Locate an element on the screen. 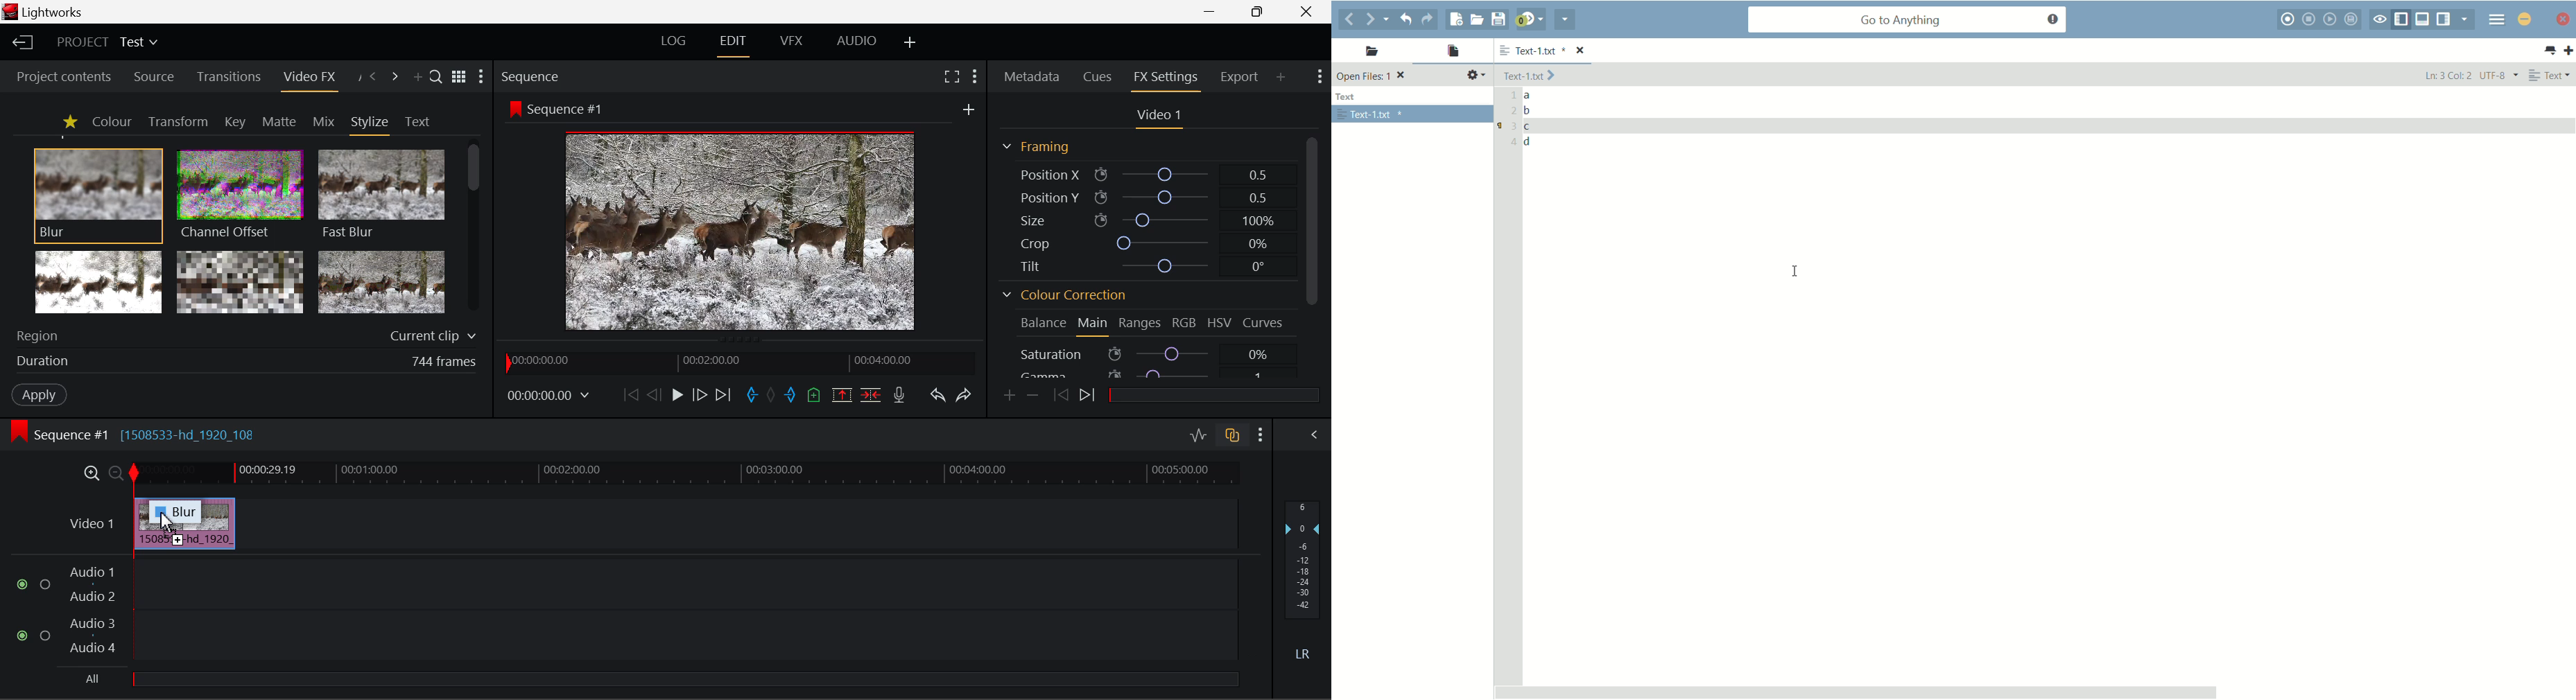 This screenshot has width=2576, height=700. text is located at coordinates (1348, 97).